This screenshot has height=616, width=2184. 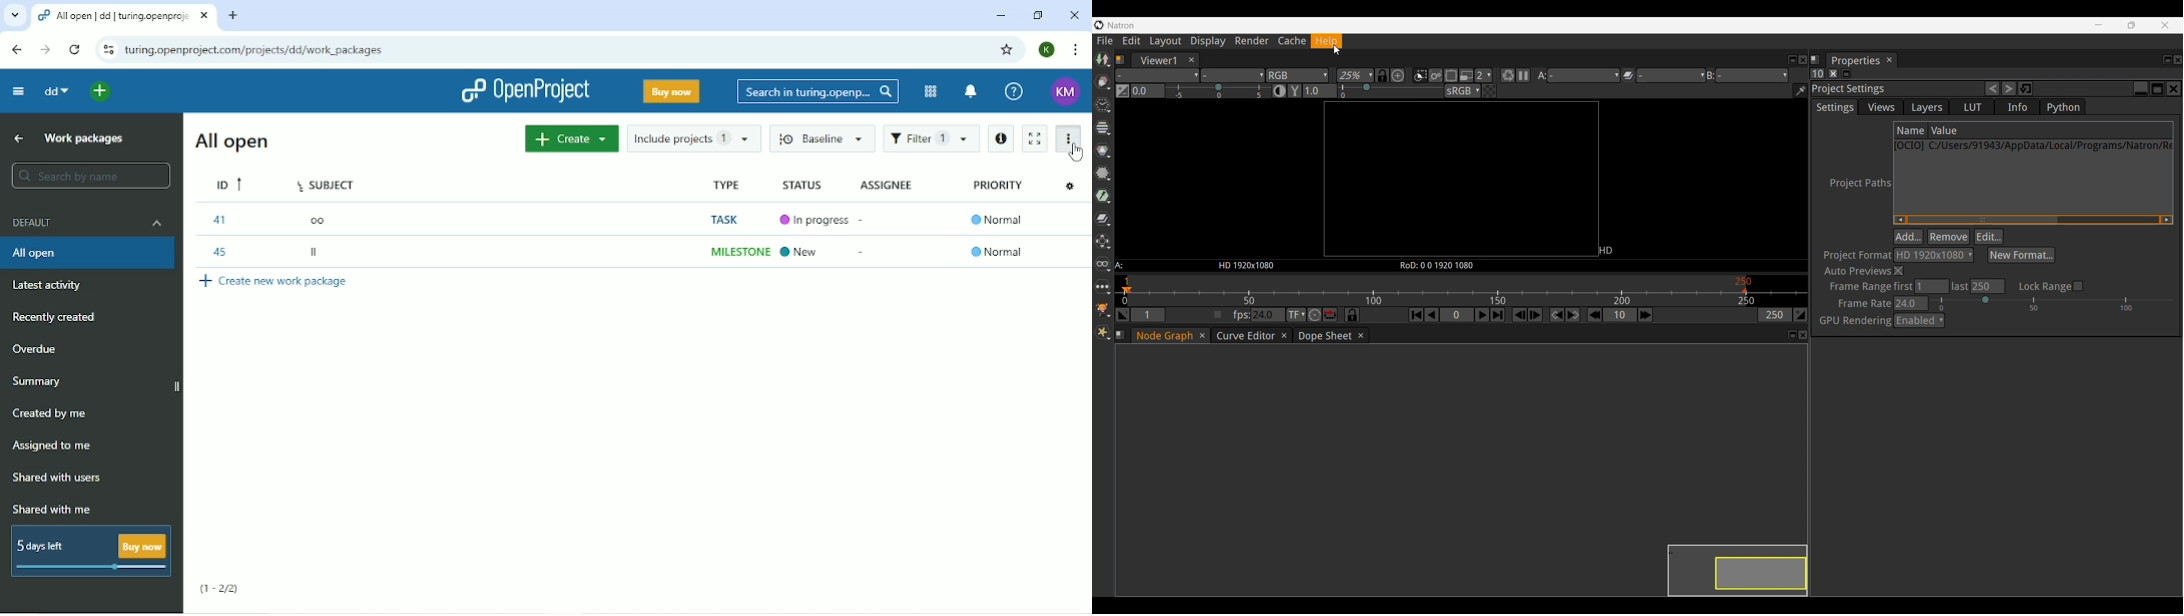 I want to click on Create new work package, so click(x=273, y=281).